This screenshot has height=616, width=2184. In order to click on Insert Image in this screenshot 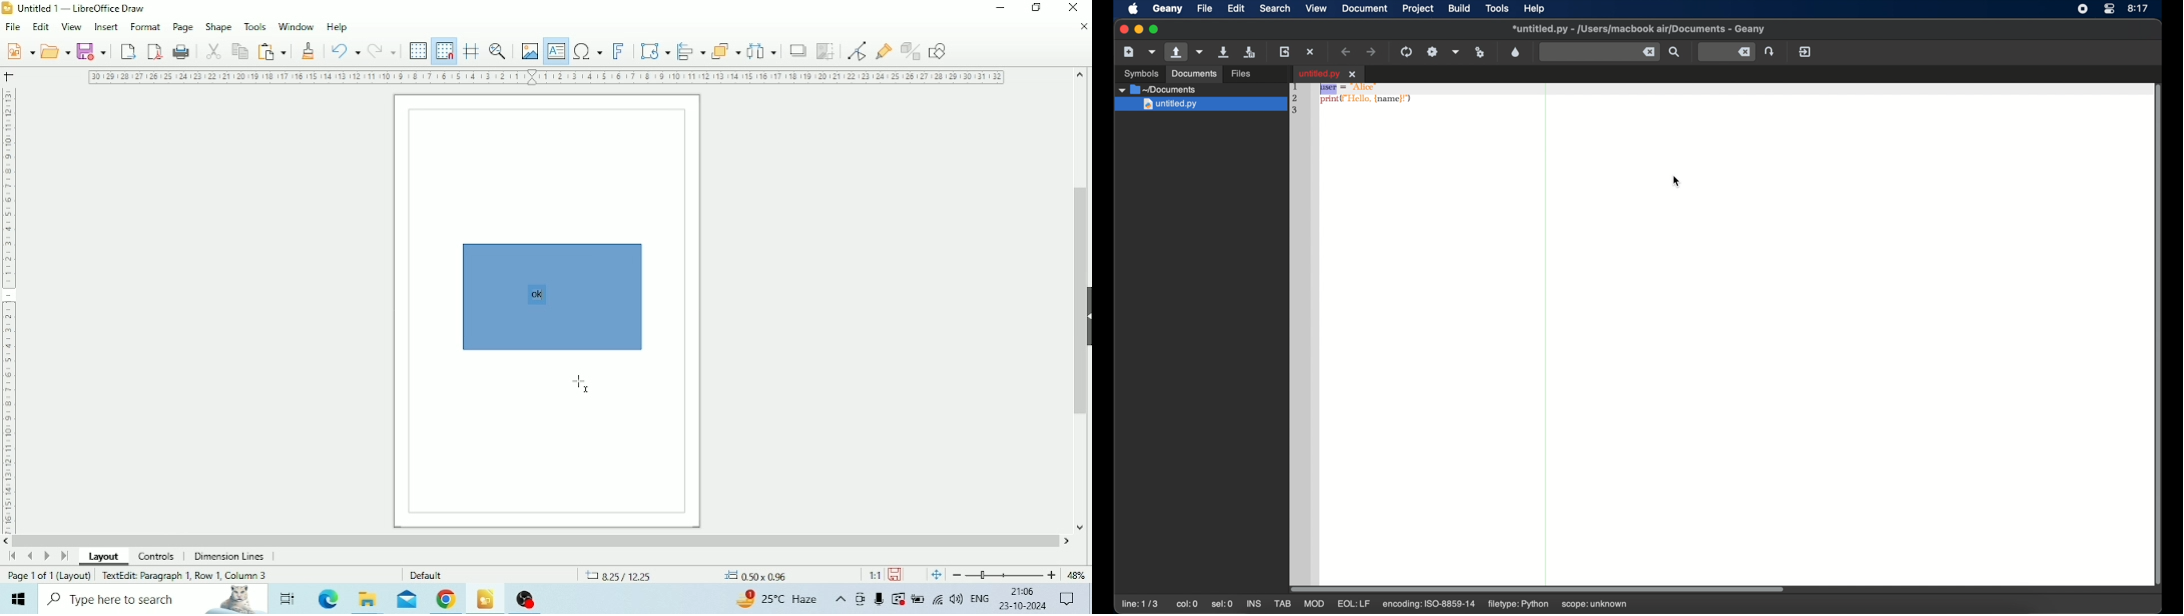, I will do `click(529, 52)`.